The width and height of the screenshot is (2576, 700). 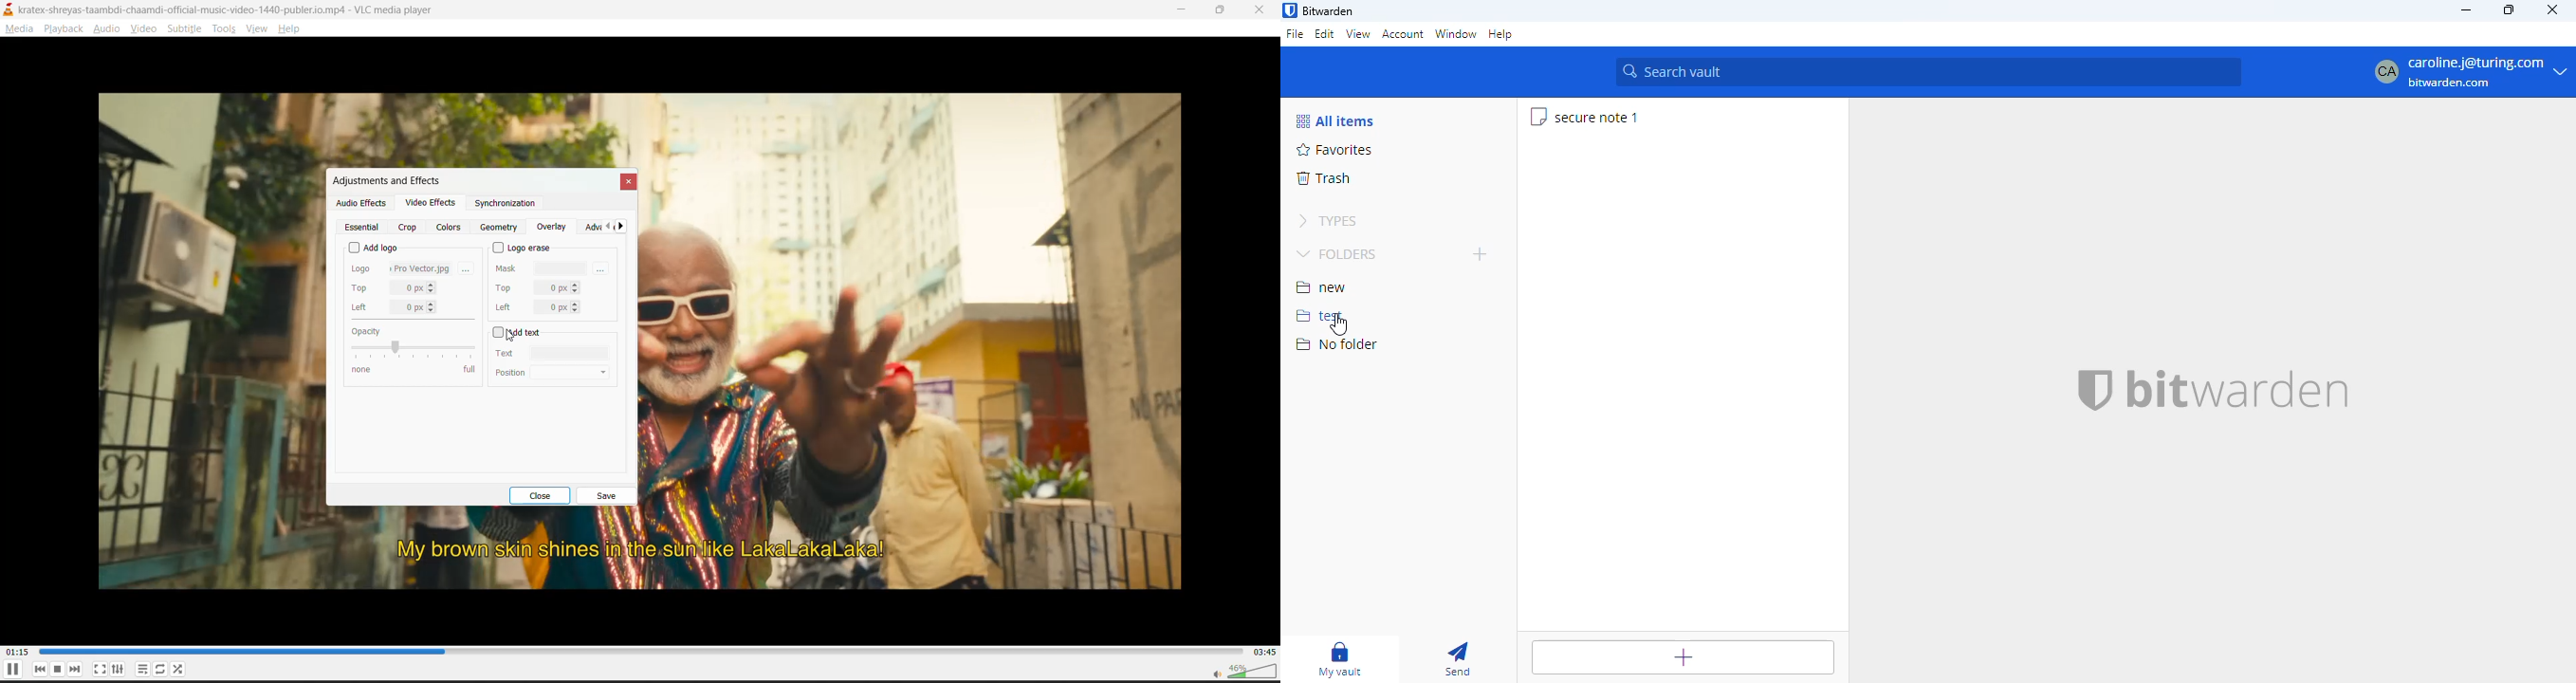 What do you see at coordinates (222, 30) in the screenshot?
I see `tools` at bounding box center [222, 30].